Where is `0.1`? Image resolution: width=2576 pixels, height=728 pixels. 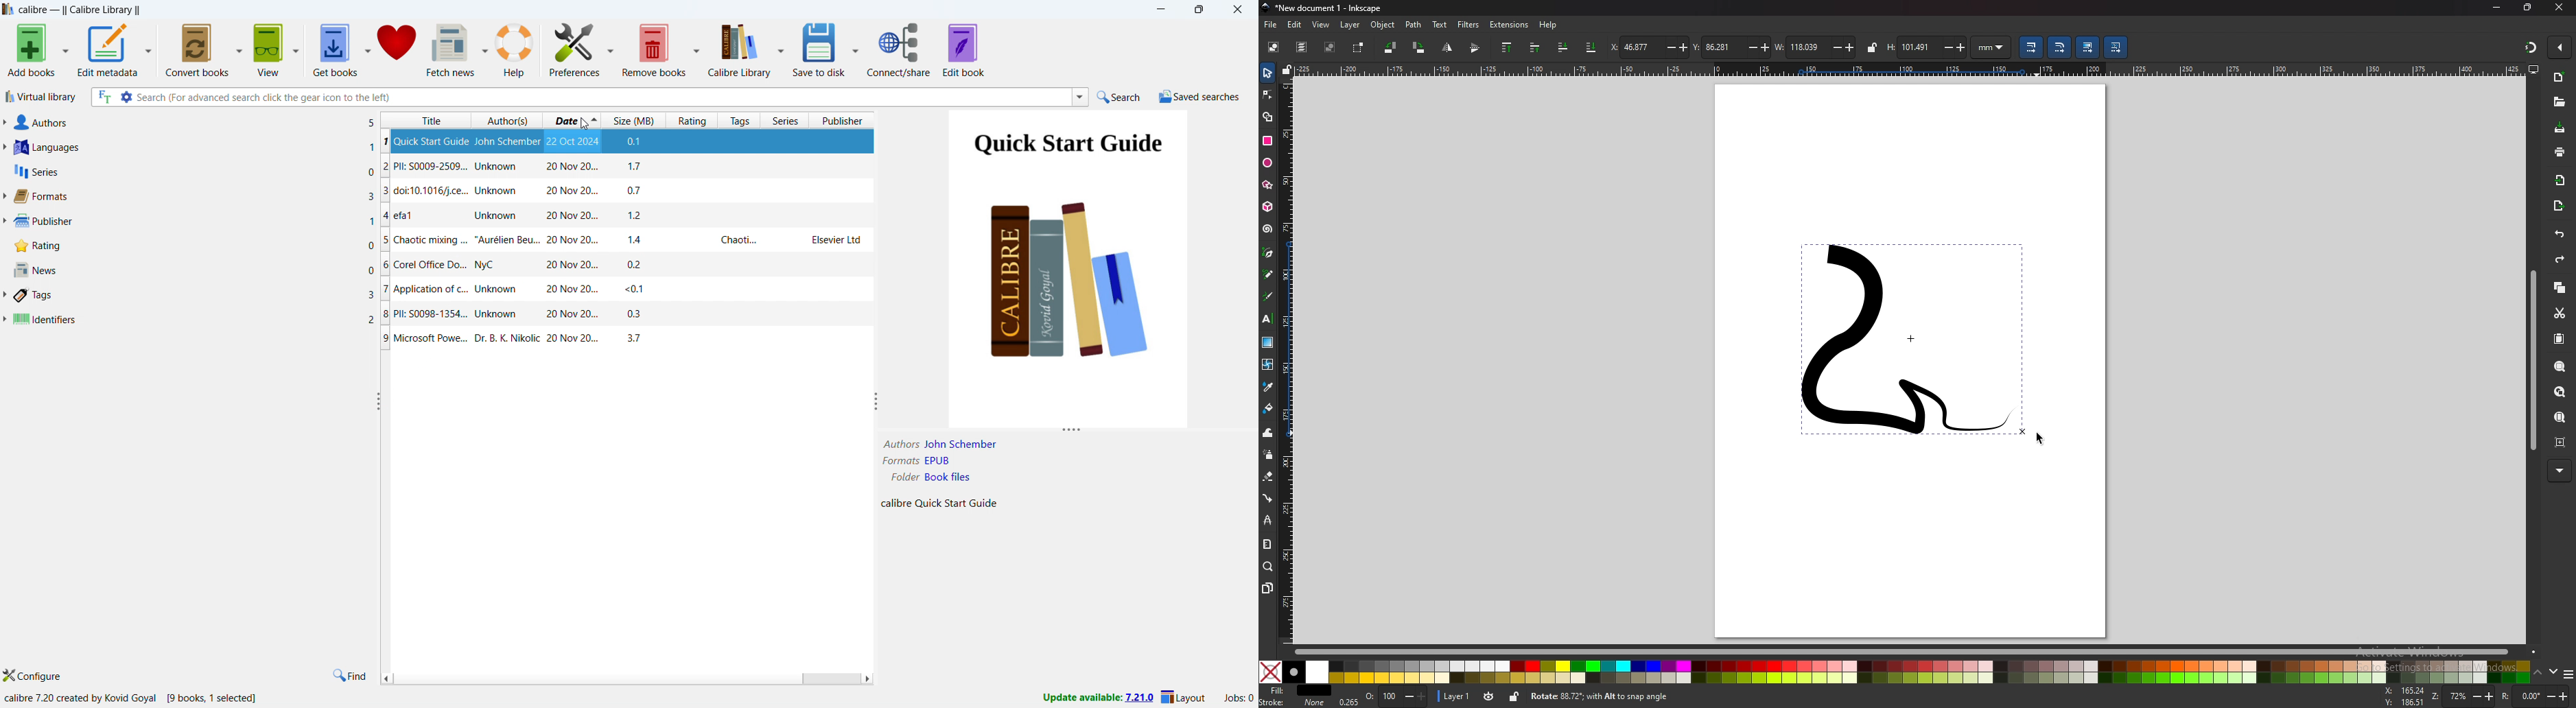 0.1 is located at coordinates (639, 264).